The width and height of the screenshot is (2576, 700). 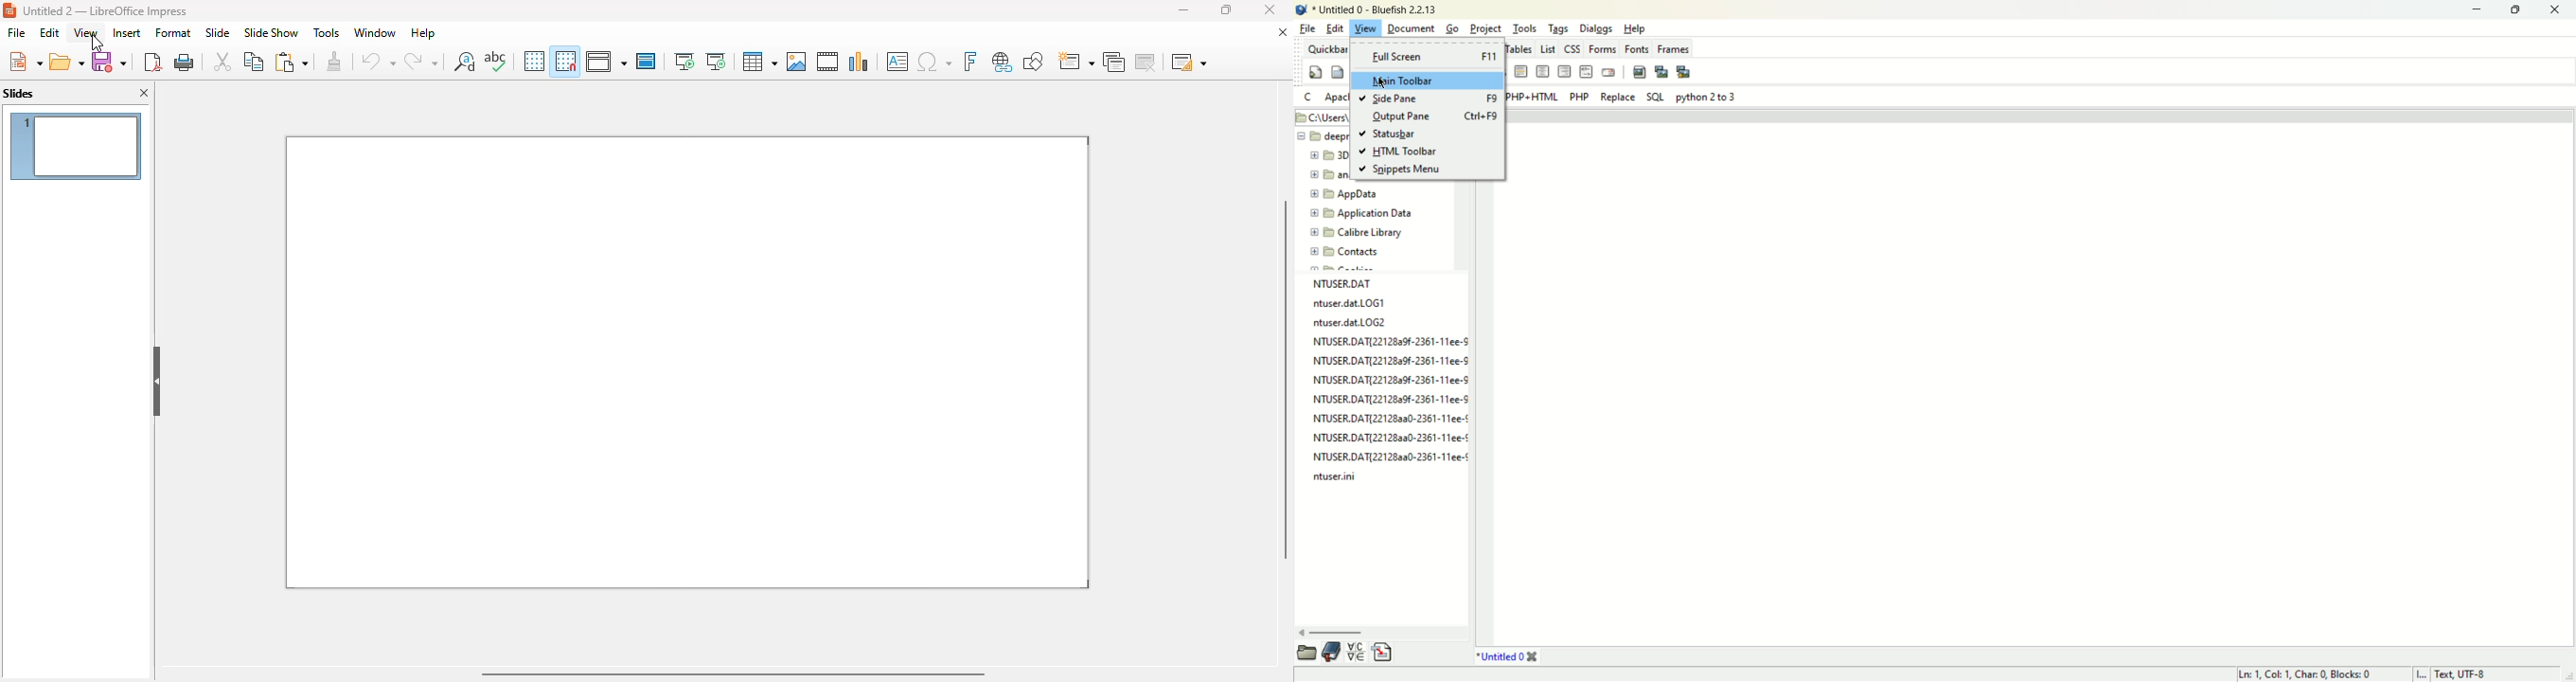 I want to click on vertical scroll bar, so click(x=1282, y=379).